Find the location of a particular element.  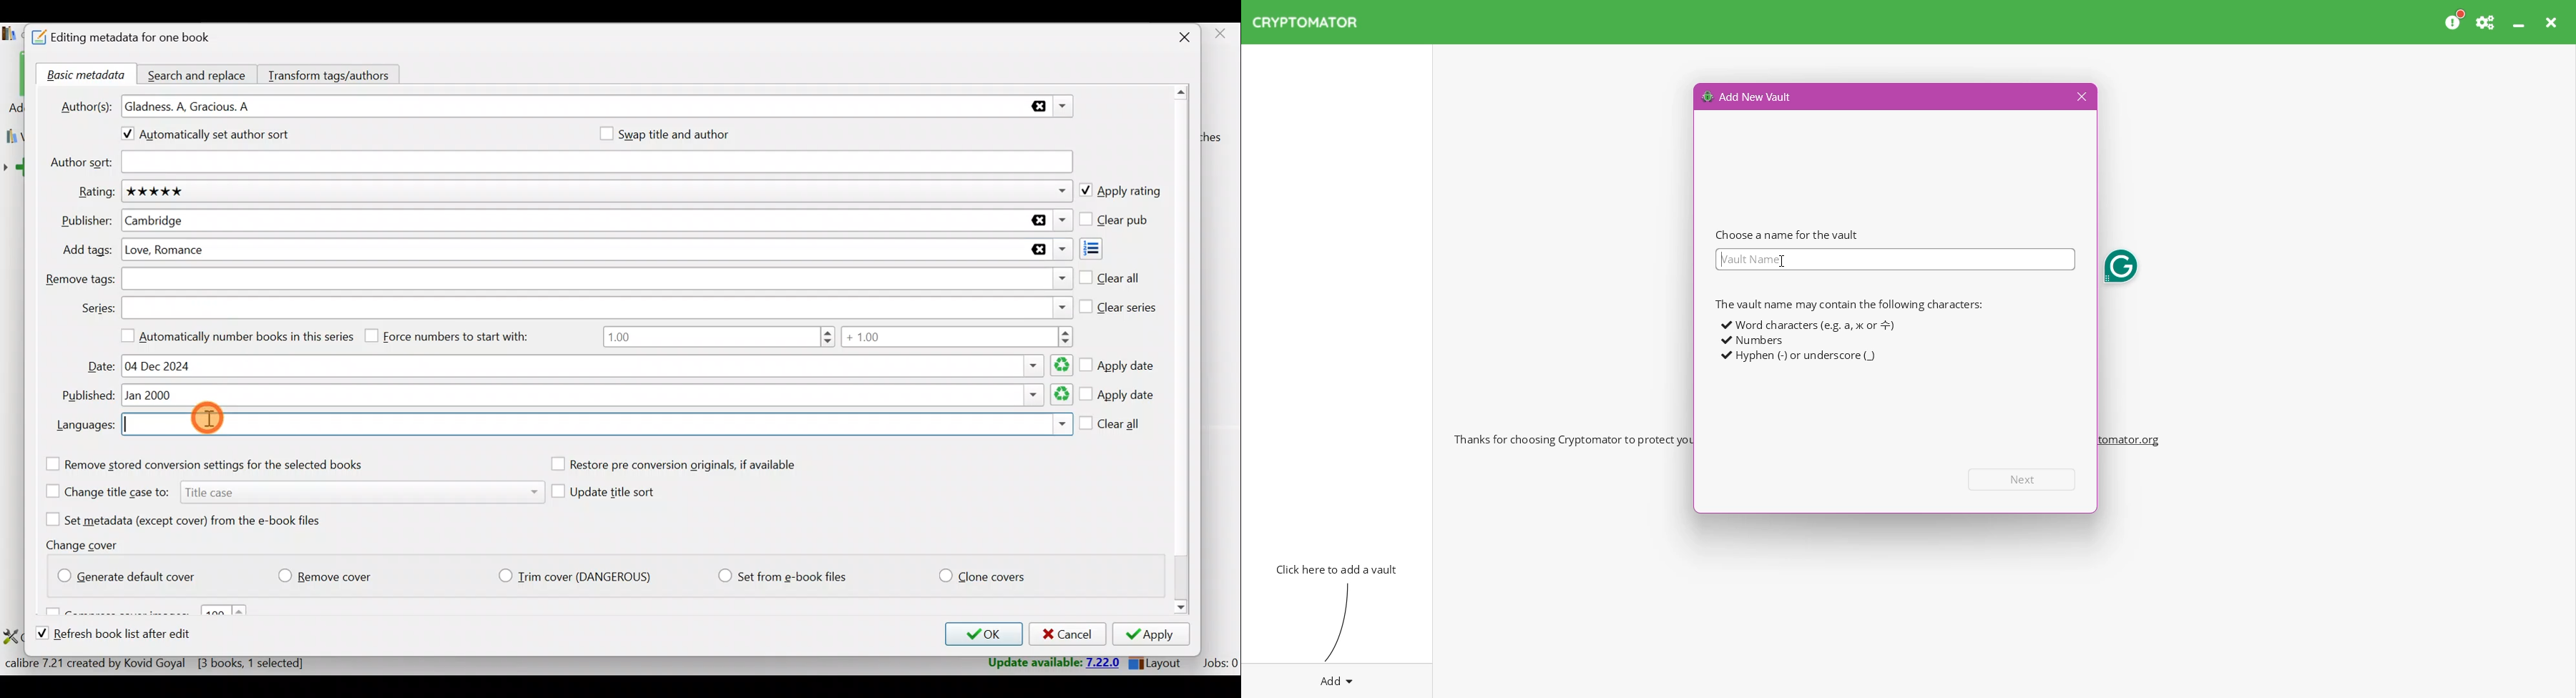

Author(s): is located at coordinates (86, 105).